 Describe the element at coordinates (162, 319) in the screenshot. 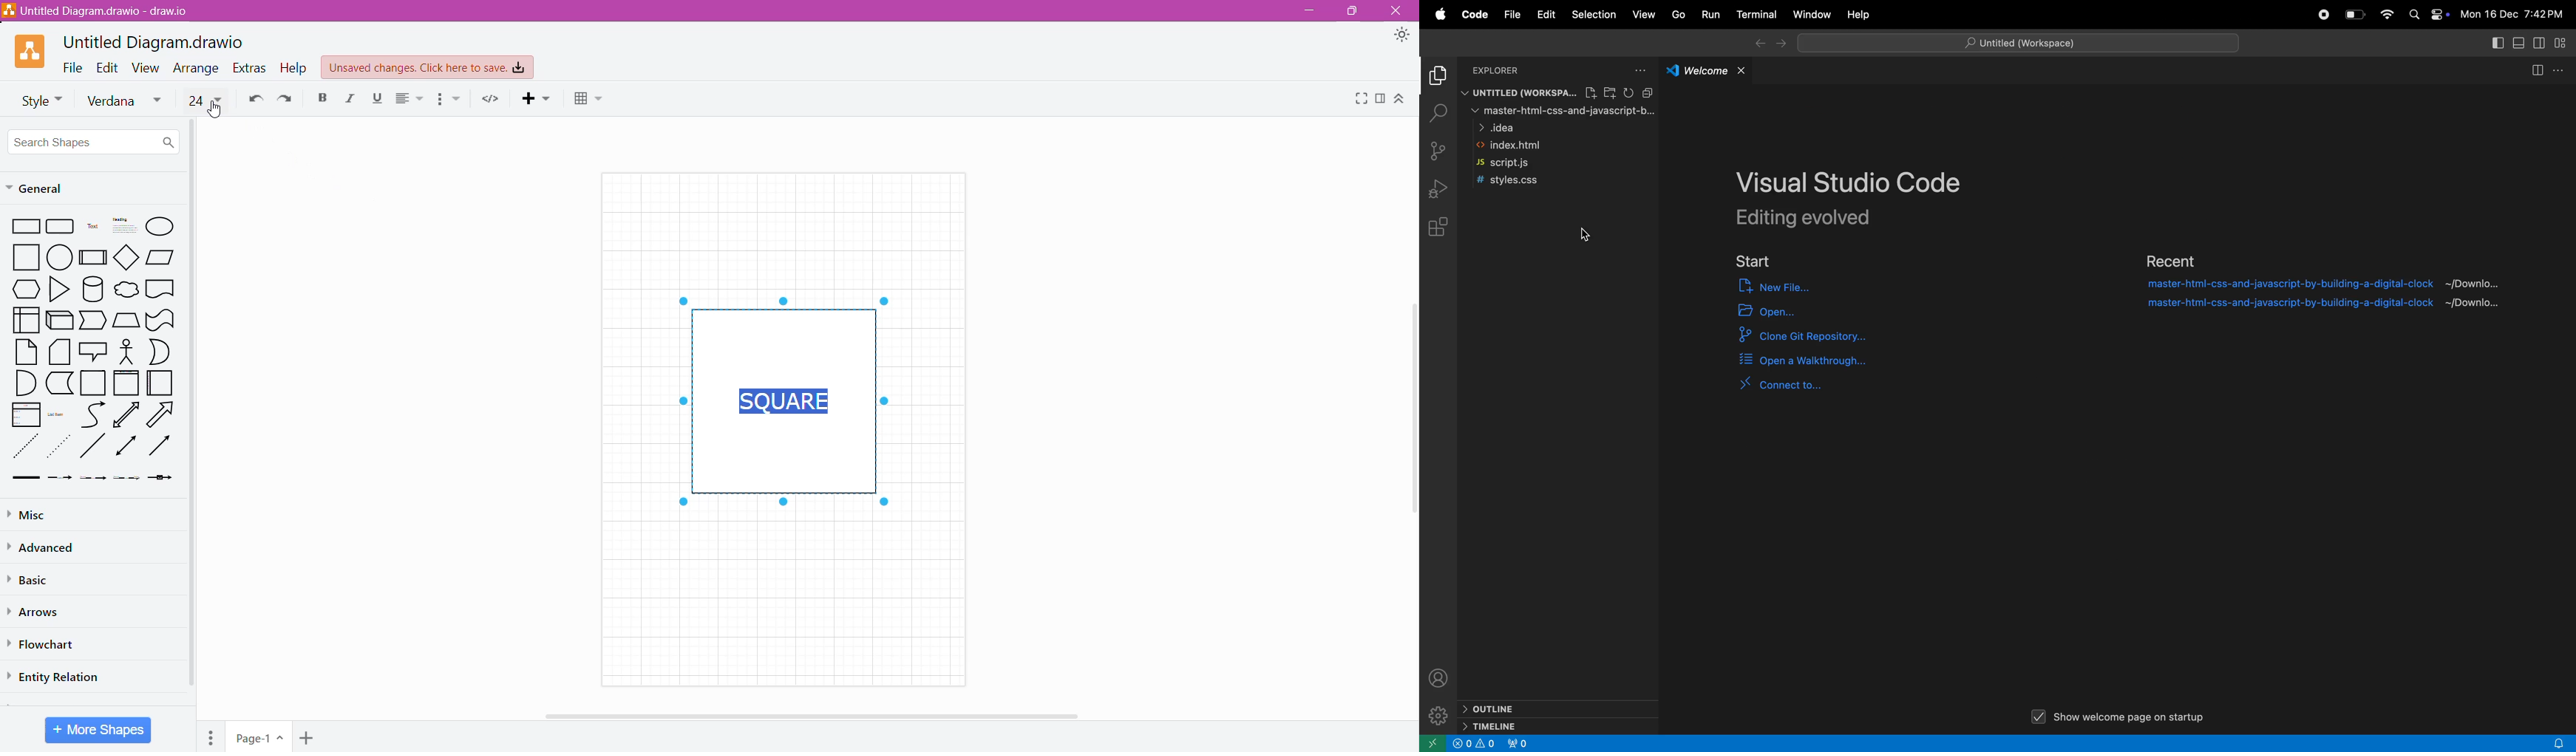

I see `wavy retangle` at that location.